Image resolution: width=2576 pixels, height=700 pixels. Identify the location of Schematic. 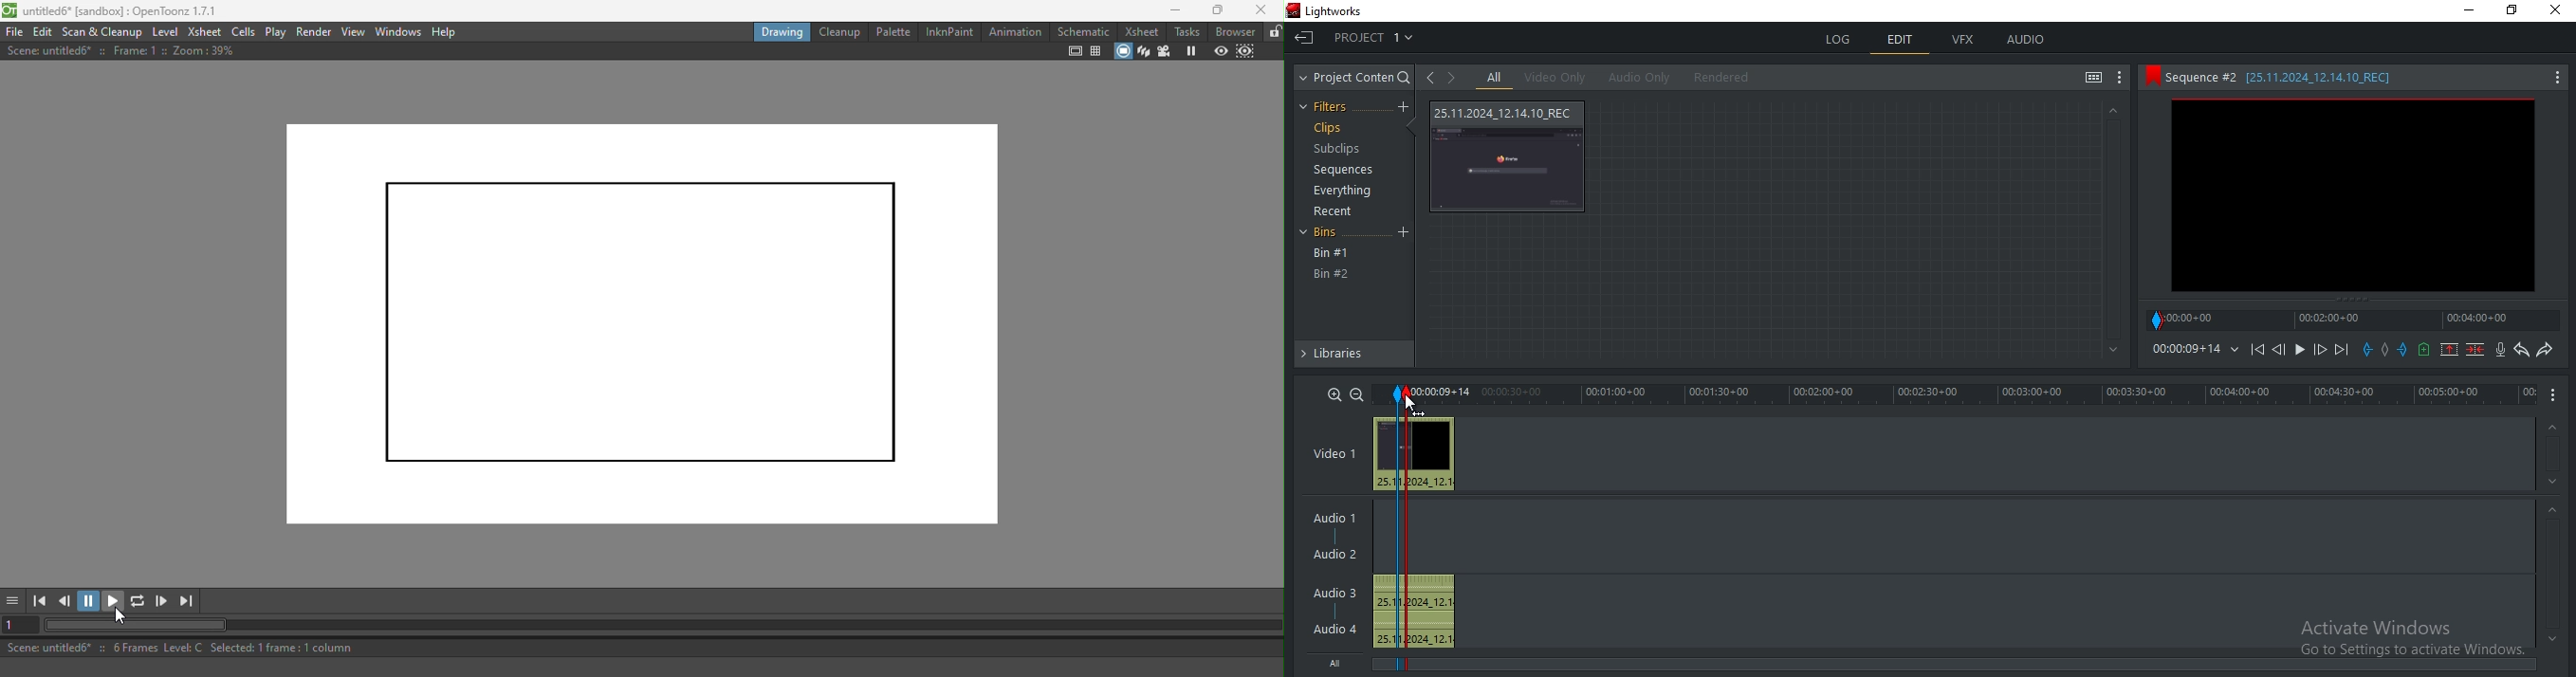
(1086, 32).